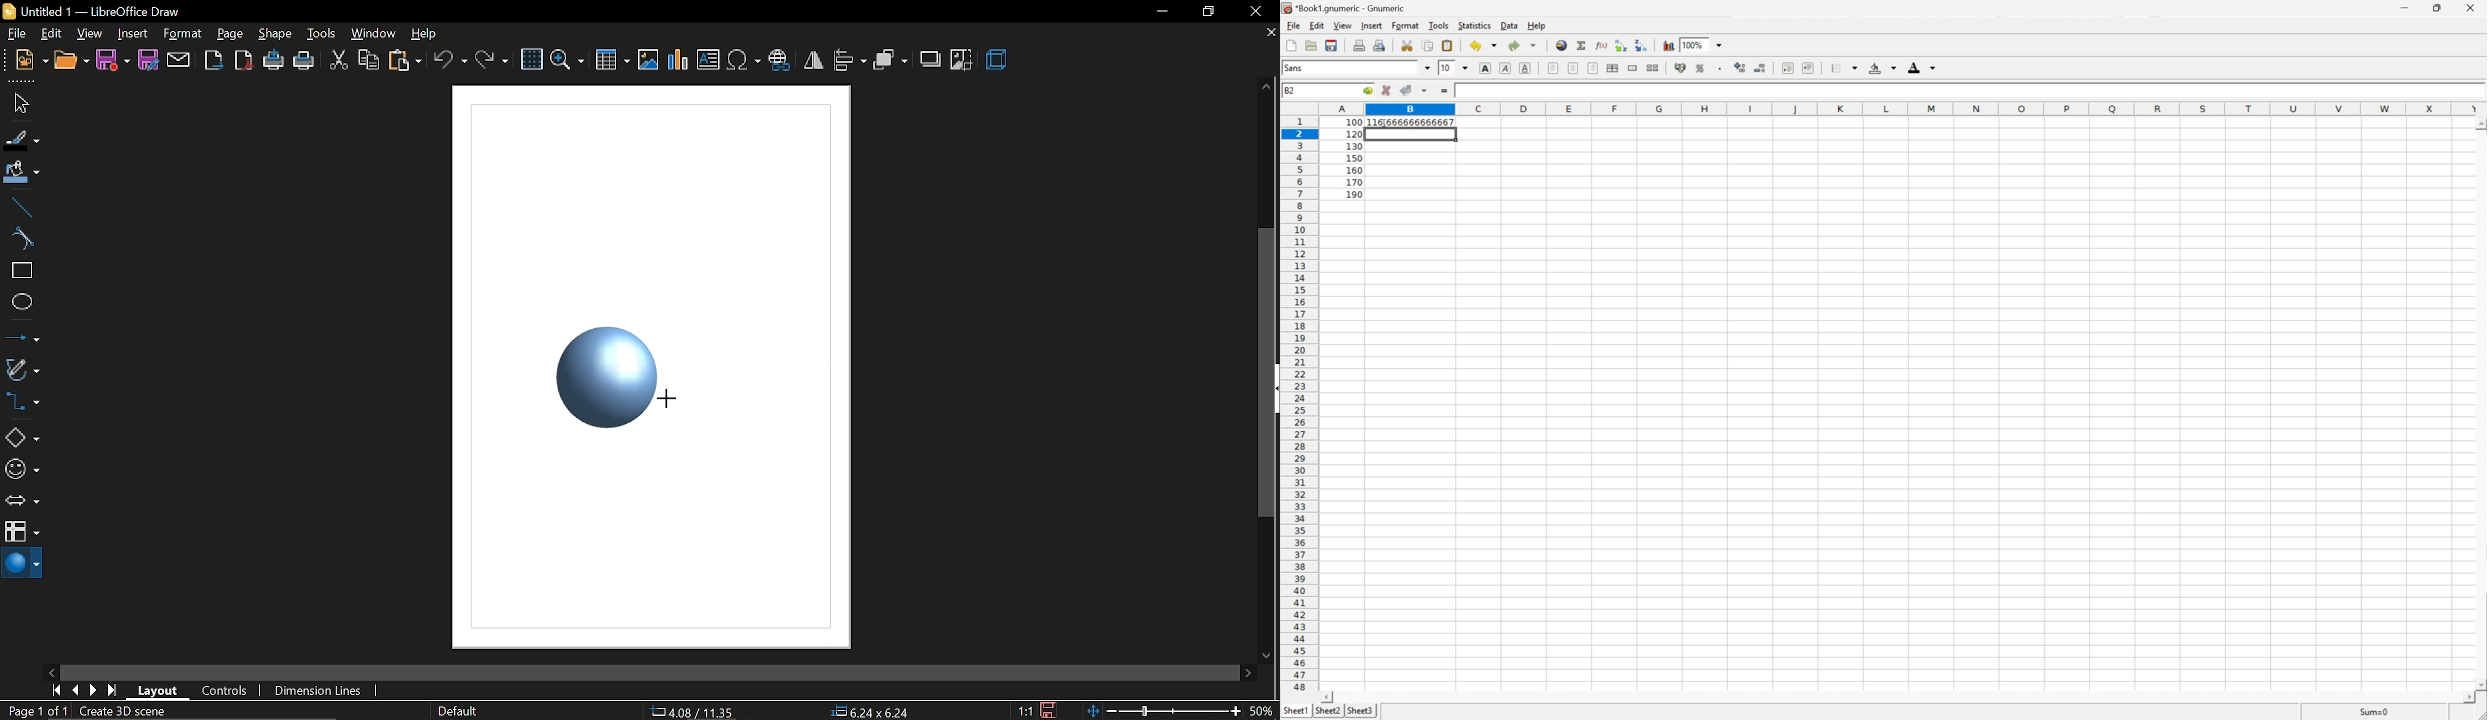  Describe the element at coordinates (1466, 68) in the screenshot. I see `Drop Down` at that location.